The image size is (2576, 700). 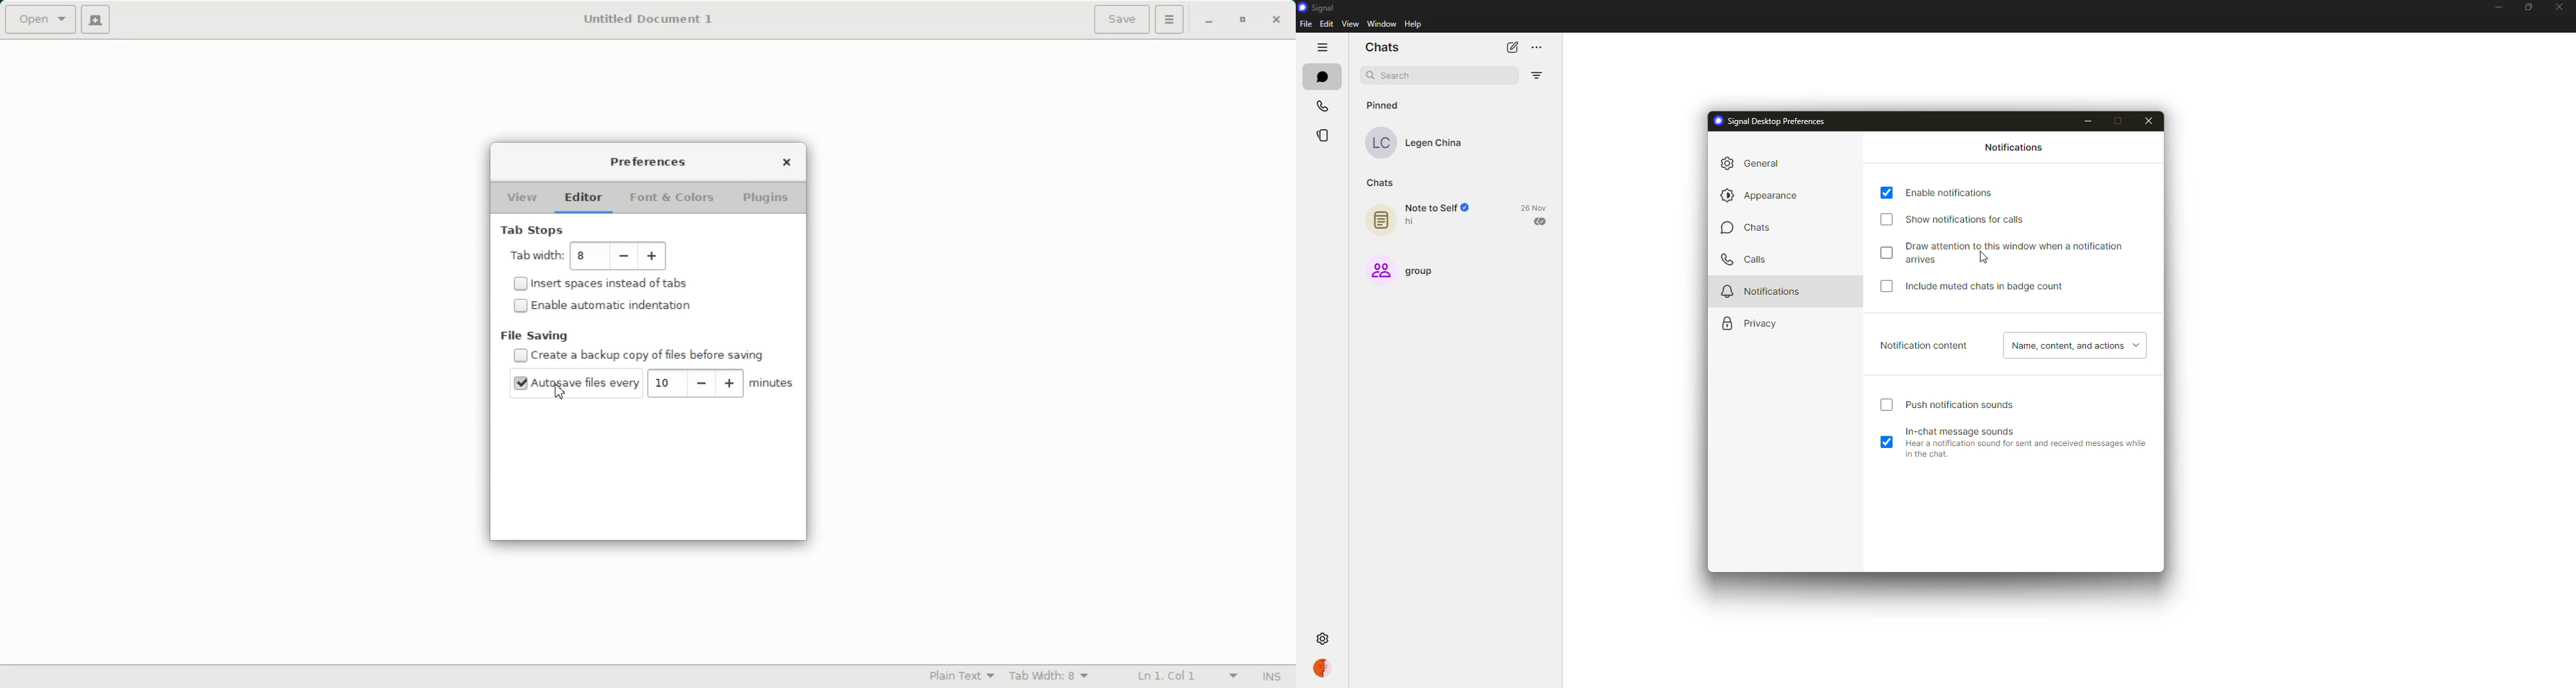 I want to click on calls, so click(x=1324, y=105).